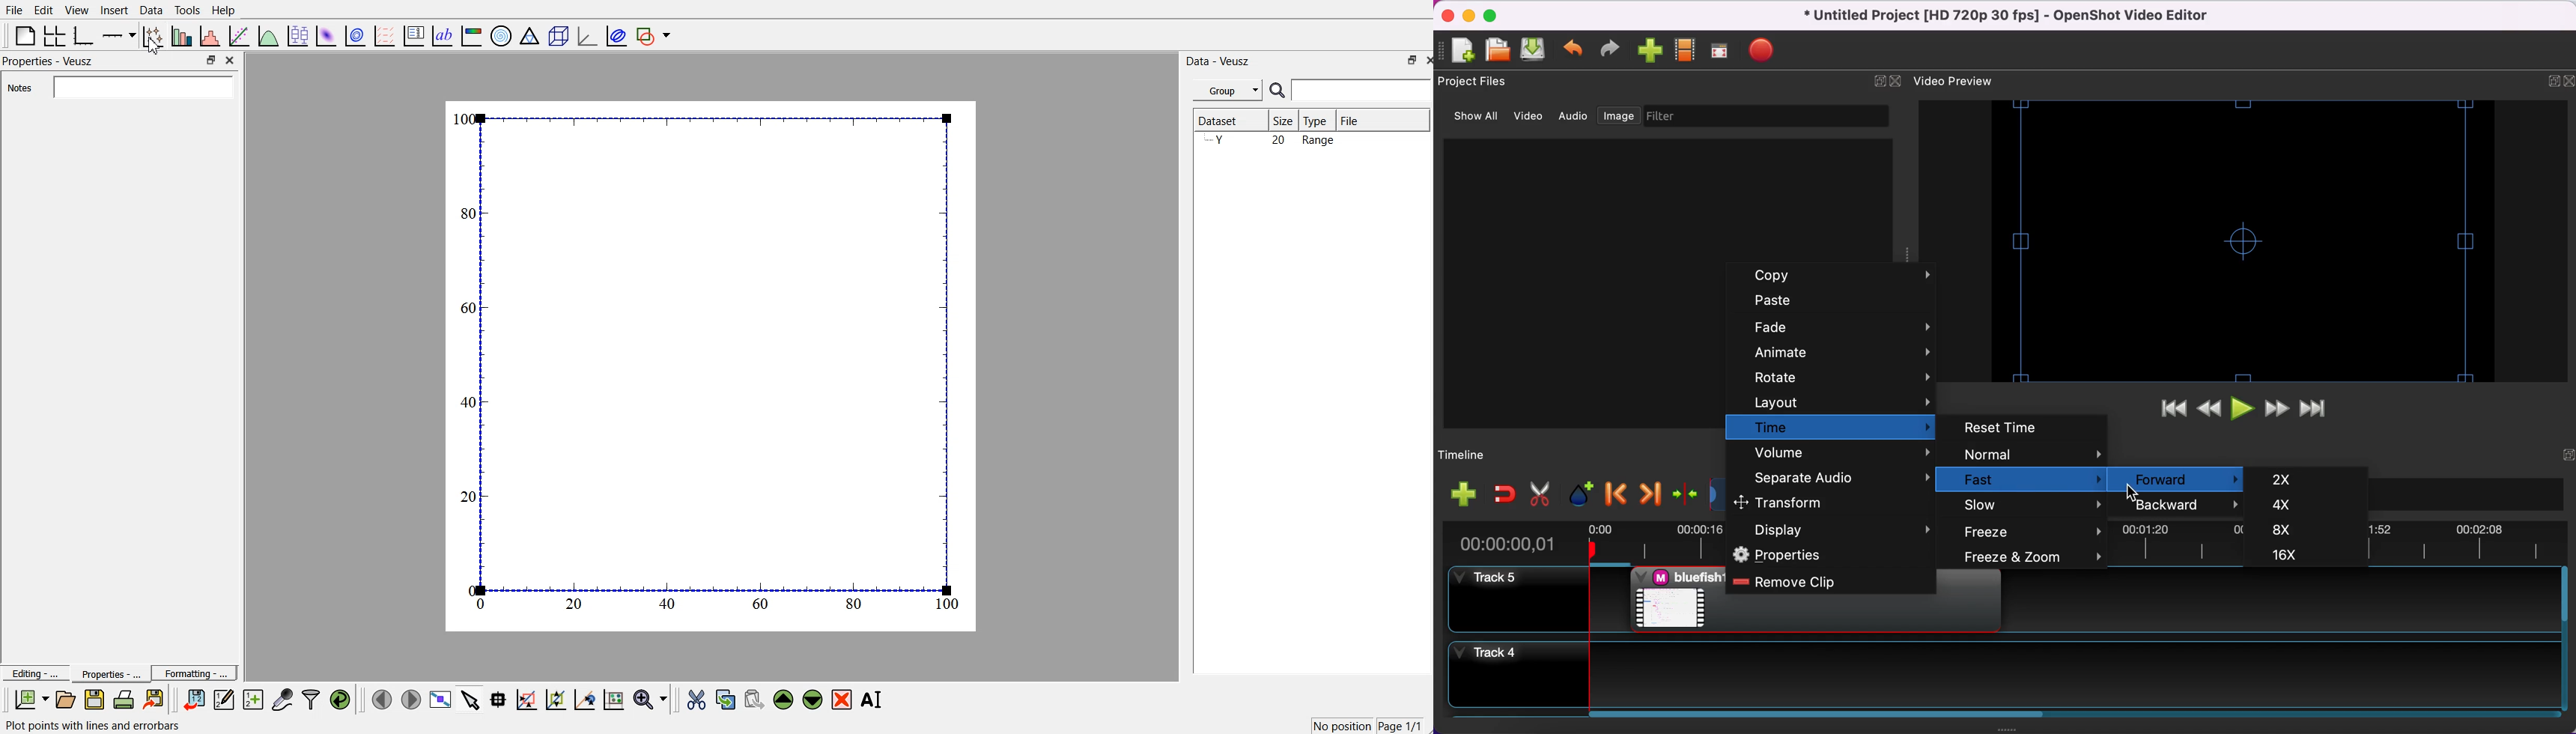  I want to click on copy, so click(727, 697).